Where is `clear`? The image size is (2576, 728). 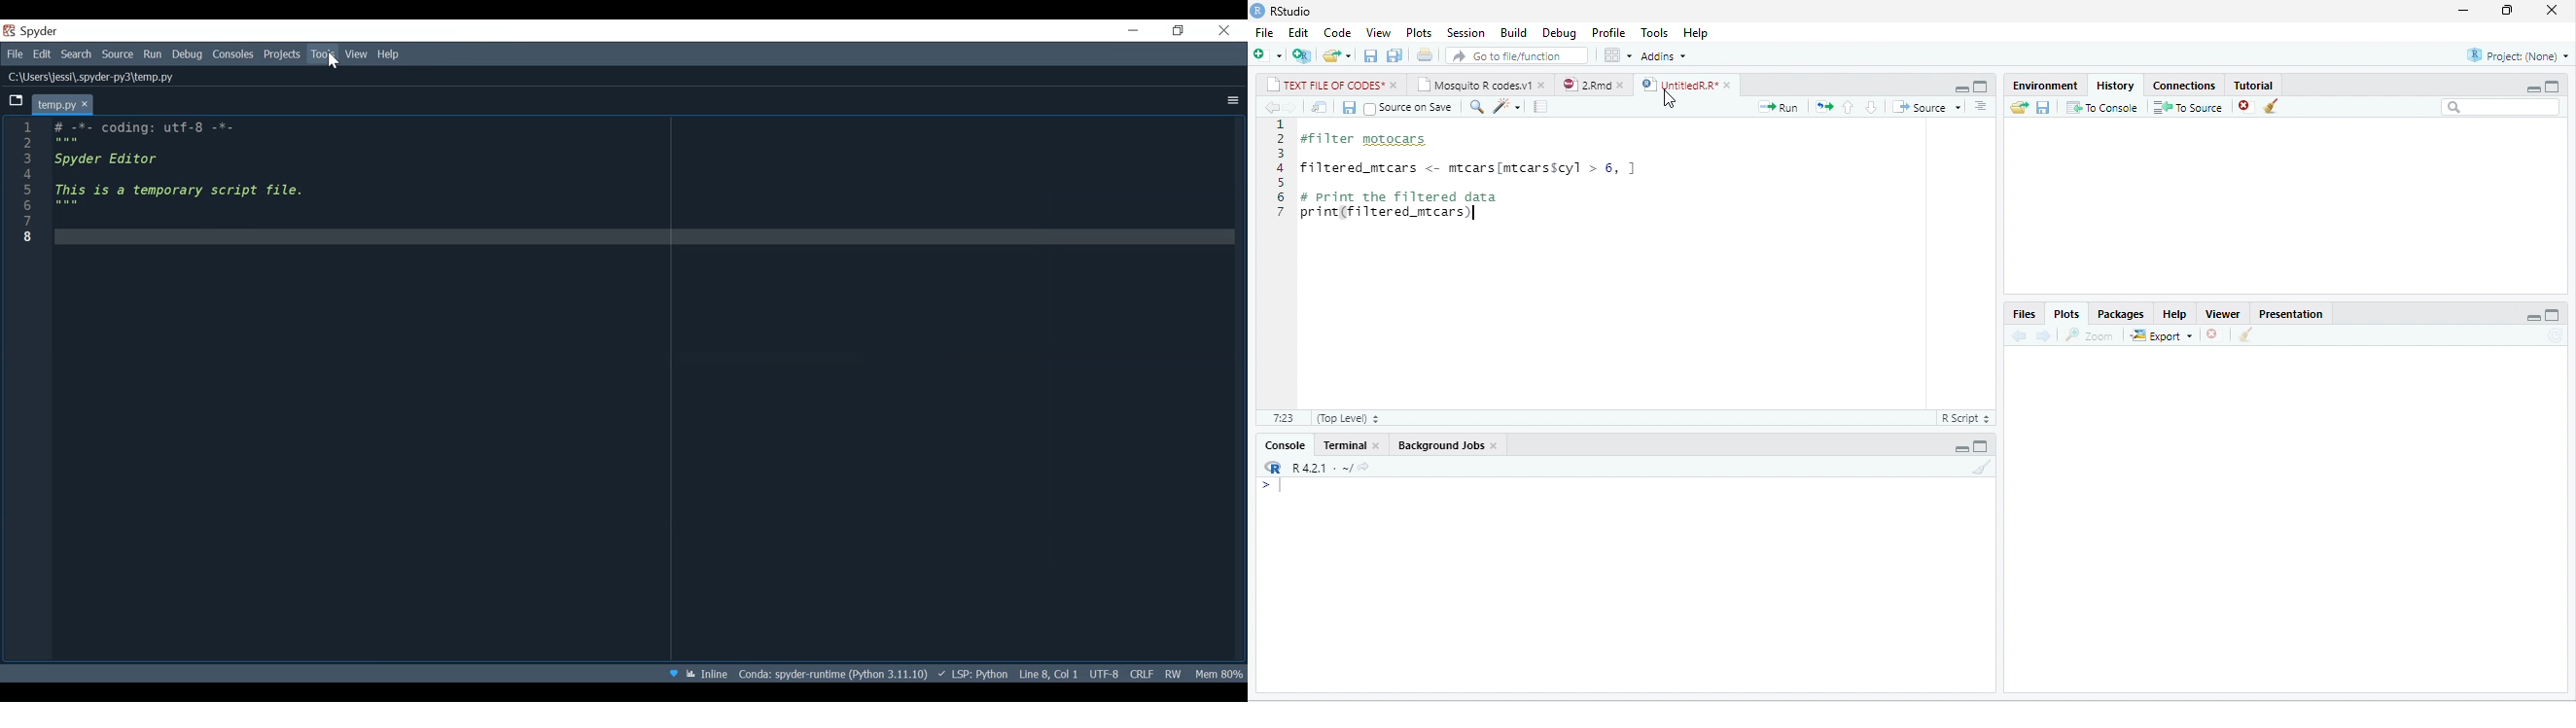 clear is located at coordinates (2272, 105).